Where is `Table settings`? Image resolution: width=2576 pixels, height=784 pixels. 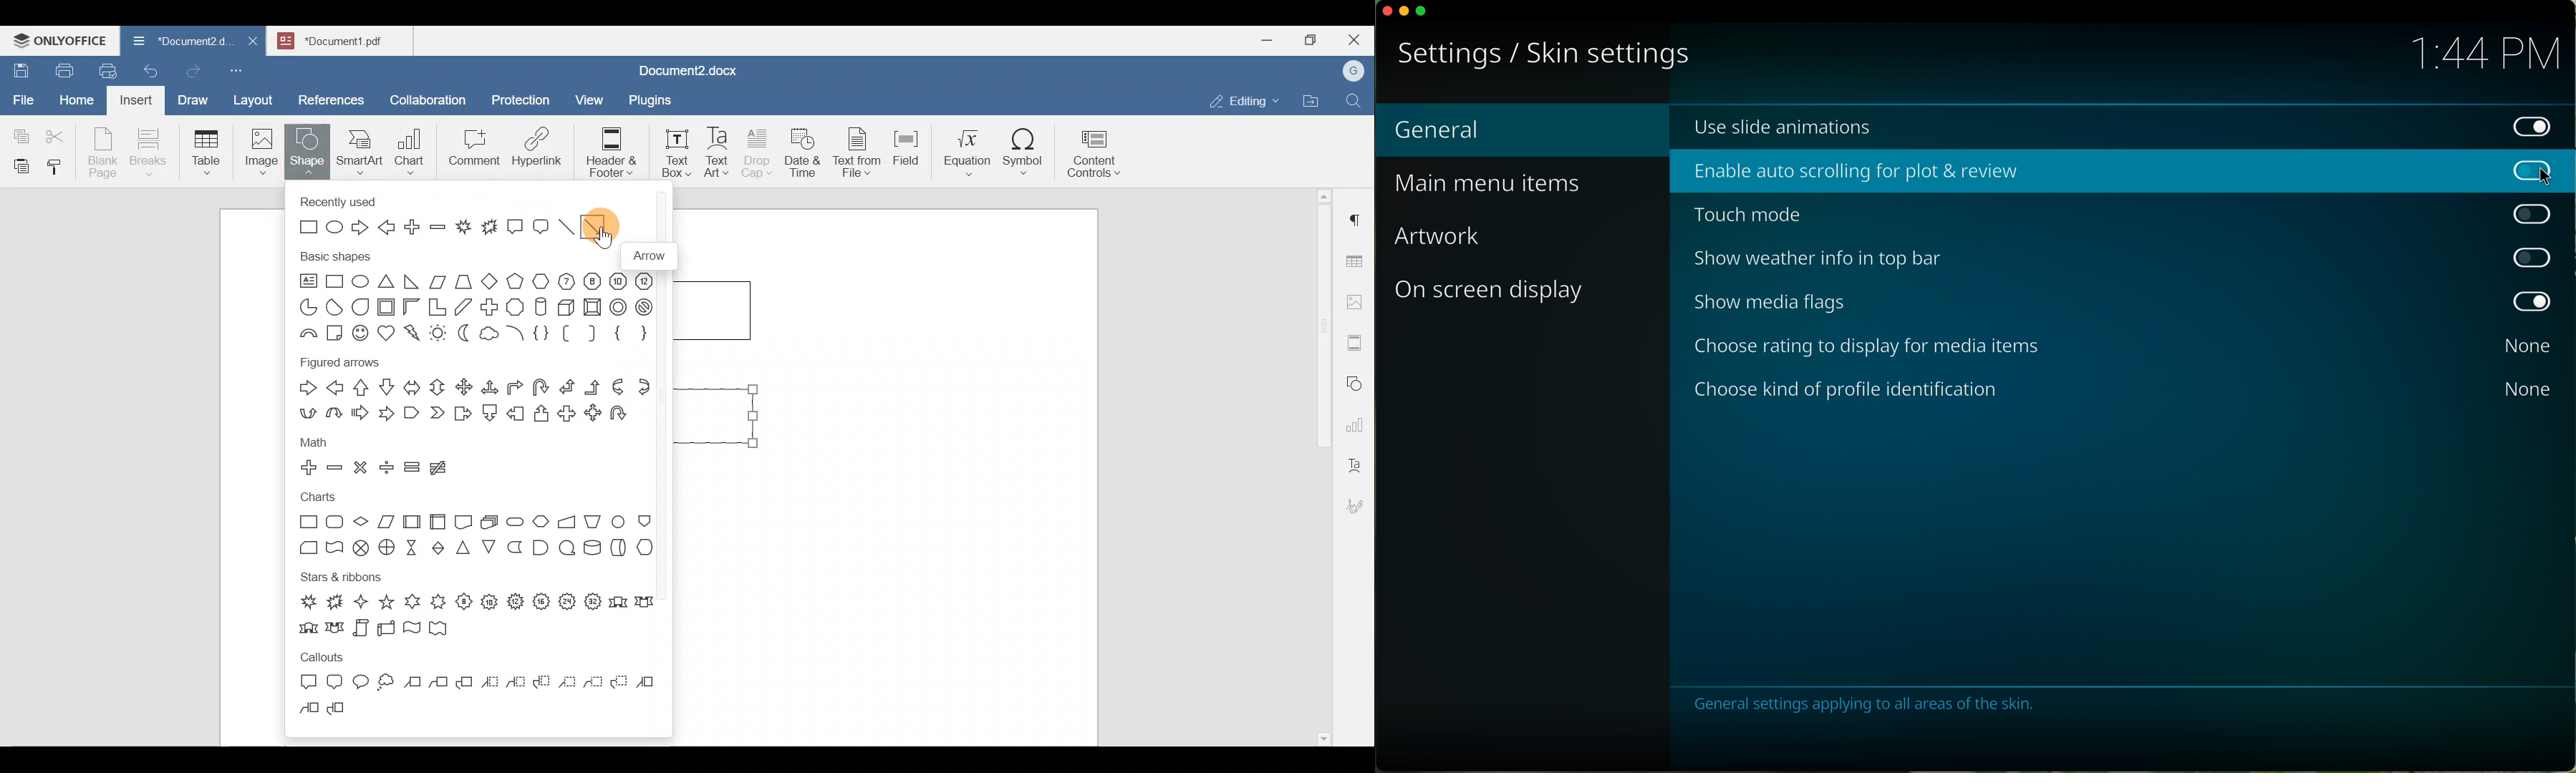
Table settings is located at coordinates (1357, 260).